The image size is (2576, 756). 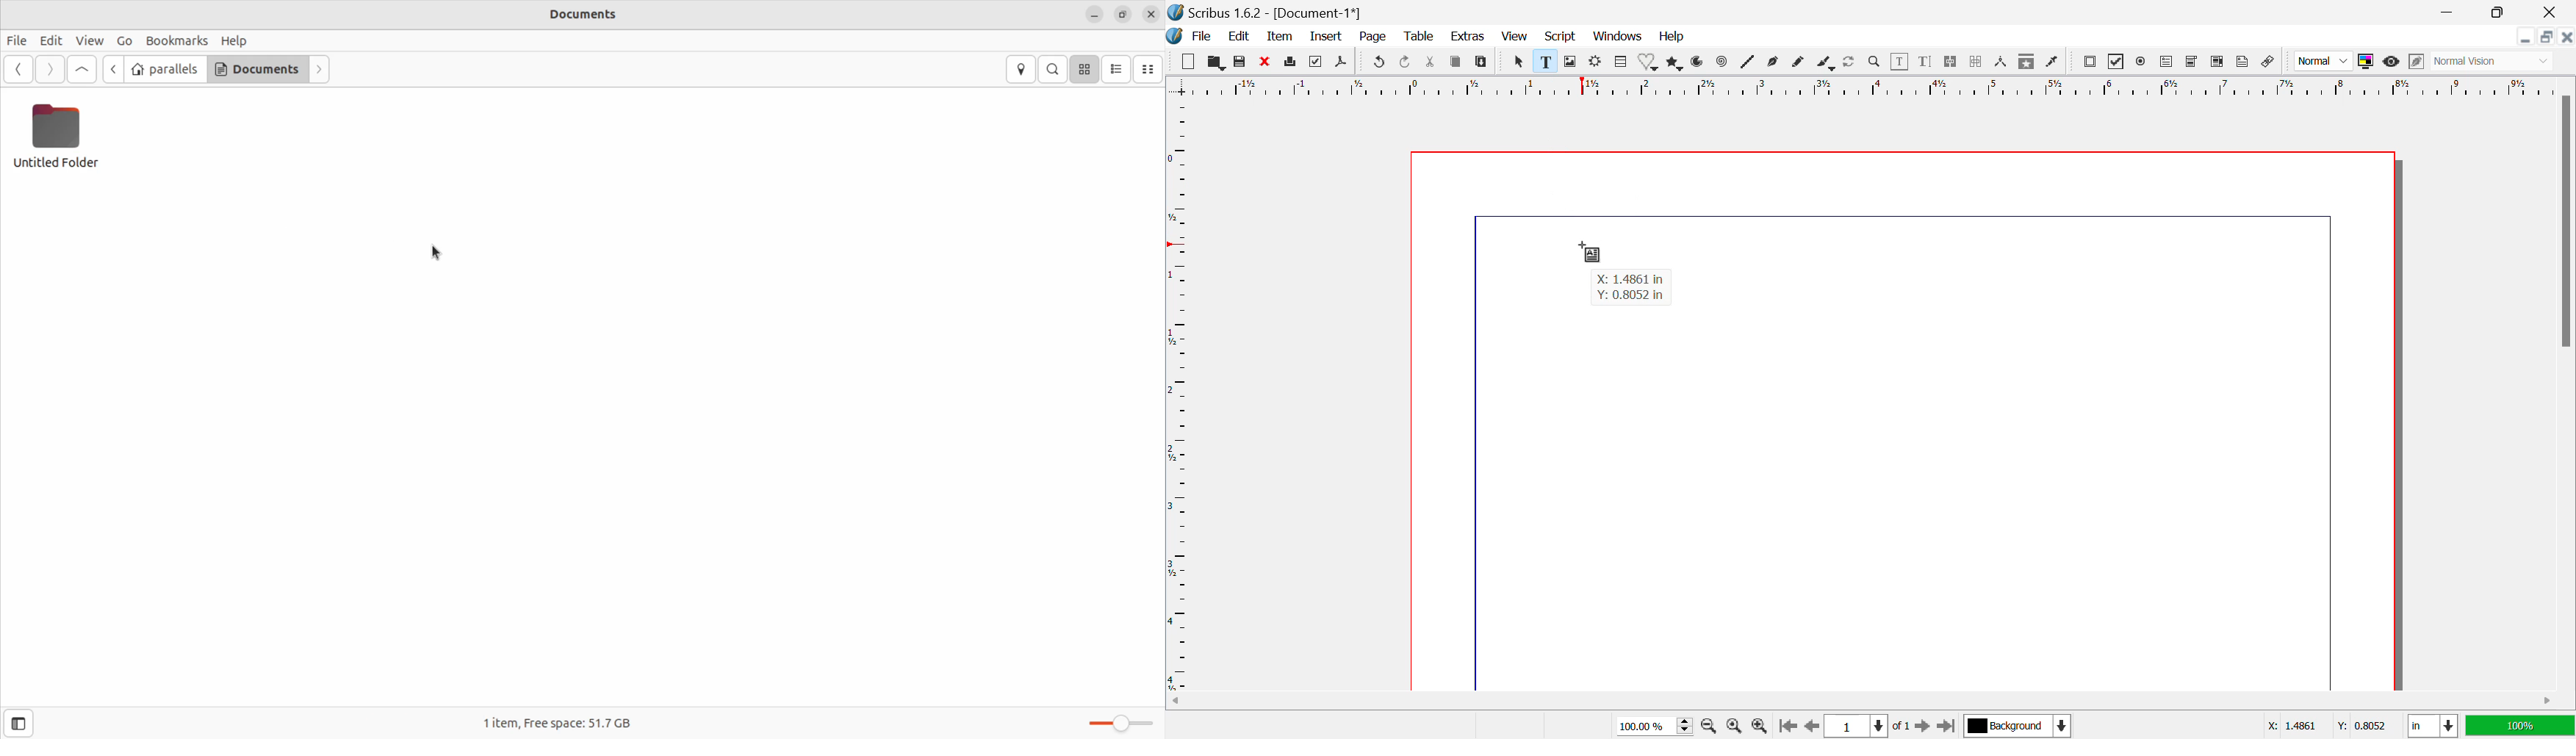 I want to click on Measurements, so click(x=2004, y=62).